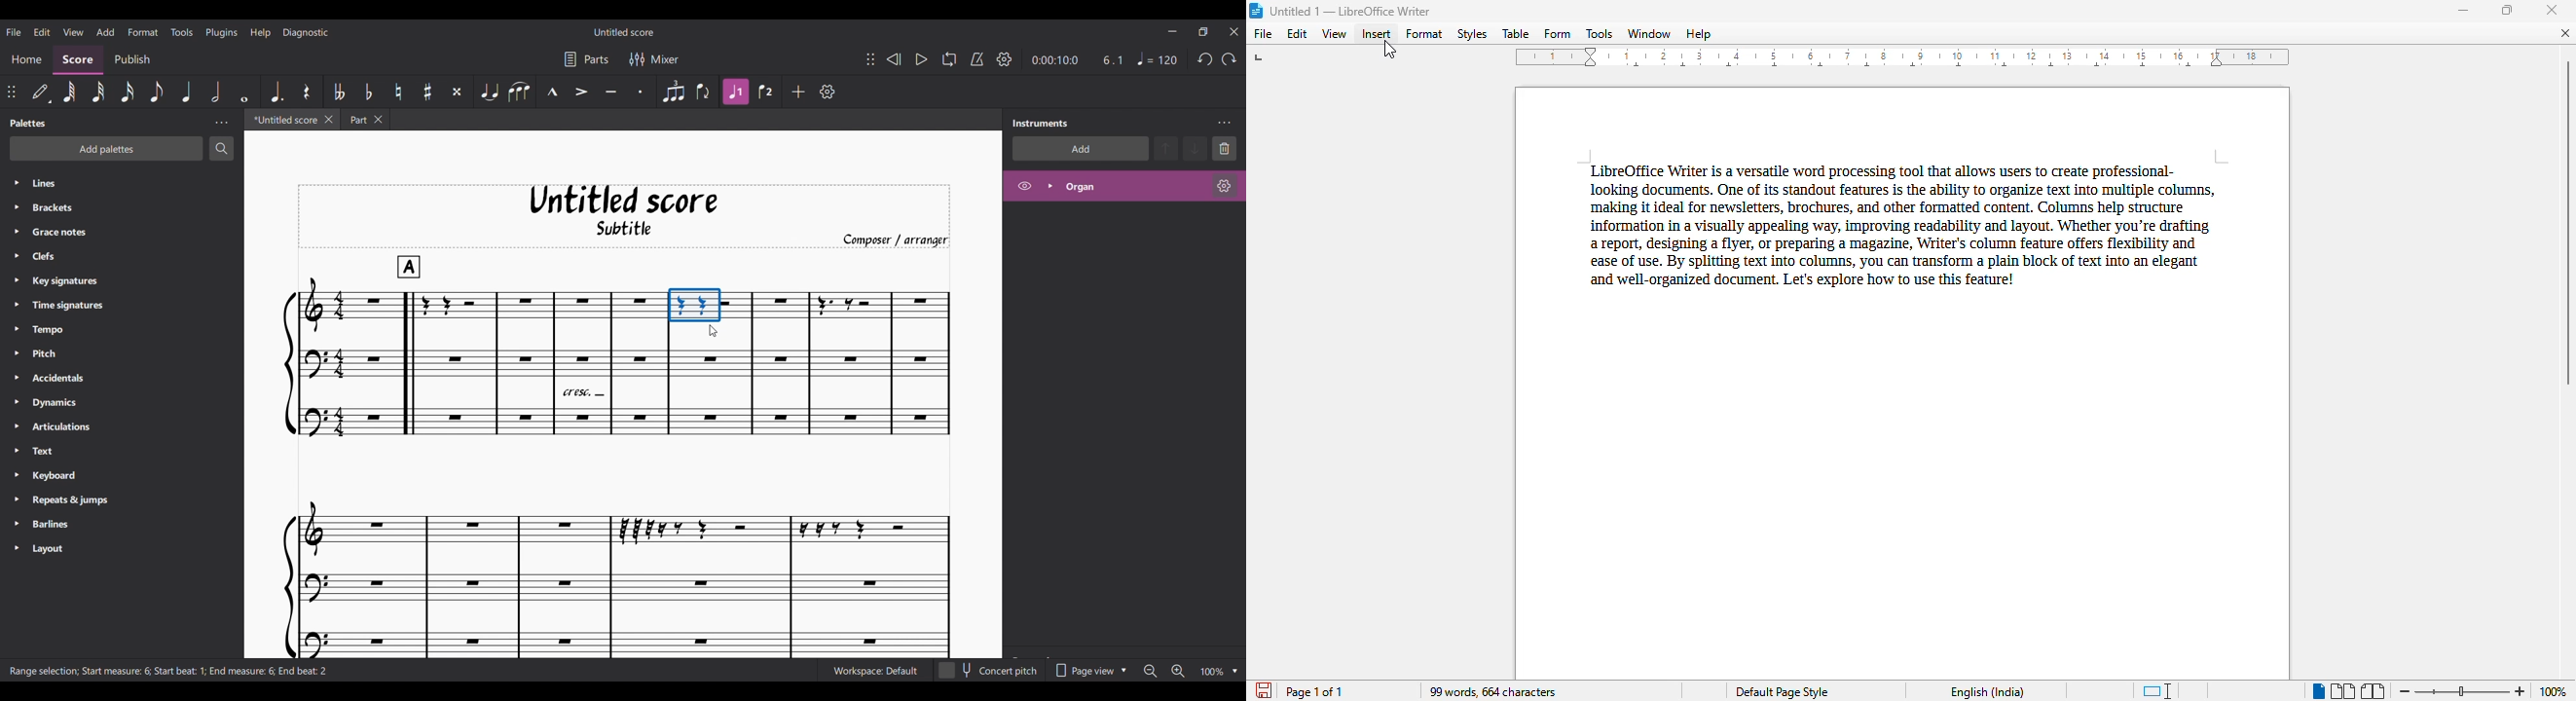 The width and height of the screenshot is (2576, 728). I want to click on Current ratio and duration of score, so click(1077, 60).